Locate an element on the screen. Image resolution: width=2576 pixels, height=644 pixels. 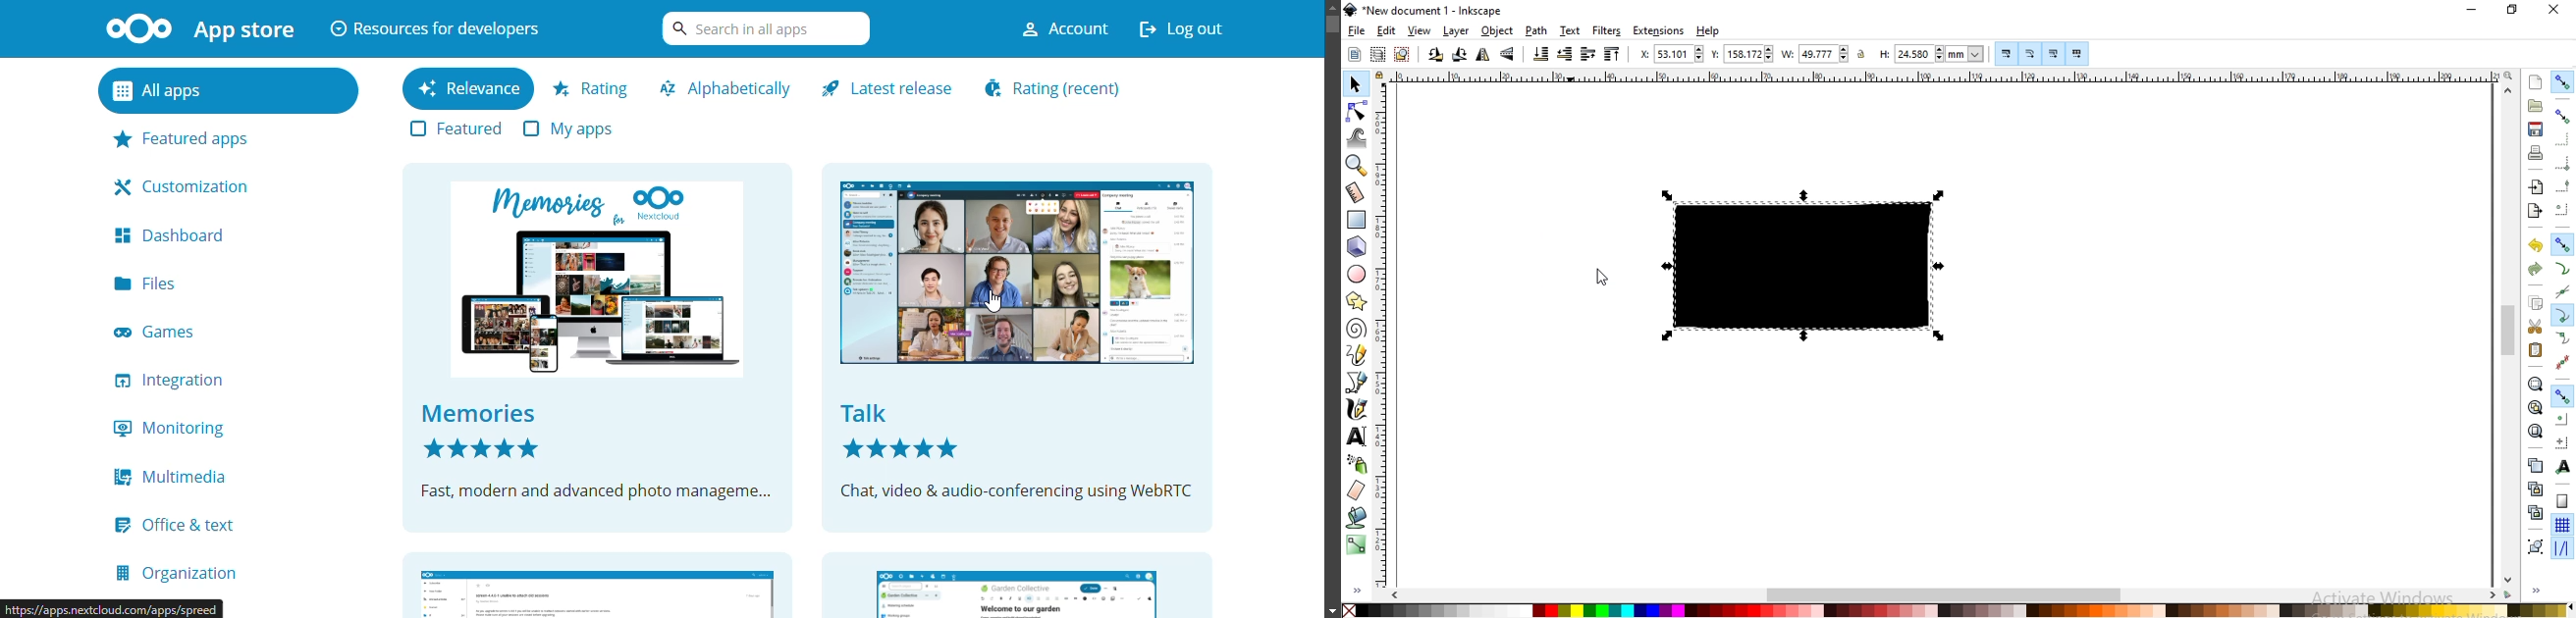
zoom to fit  drawing  is located at coordinates (2534, 407).